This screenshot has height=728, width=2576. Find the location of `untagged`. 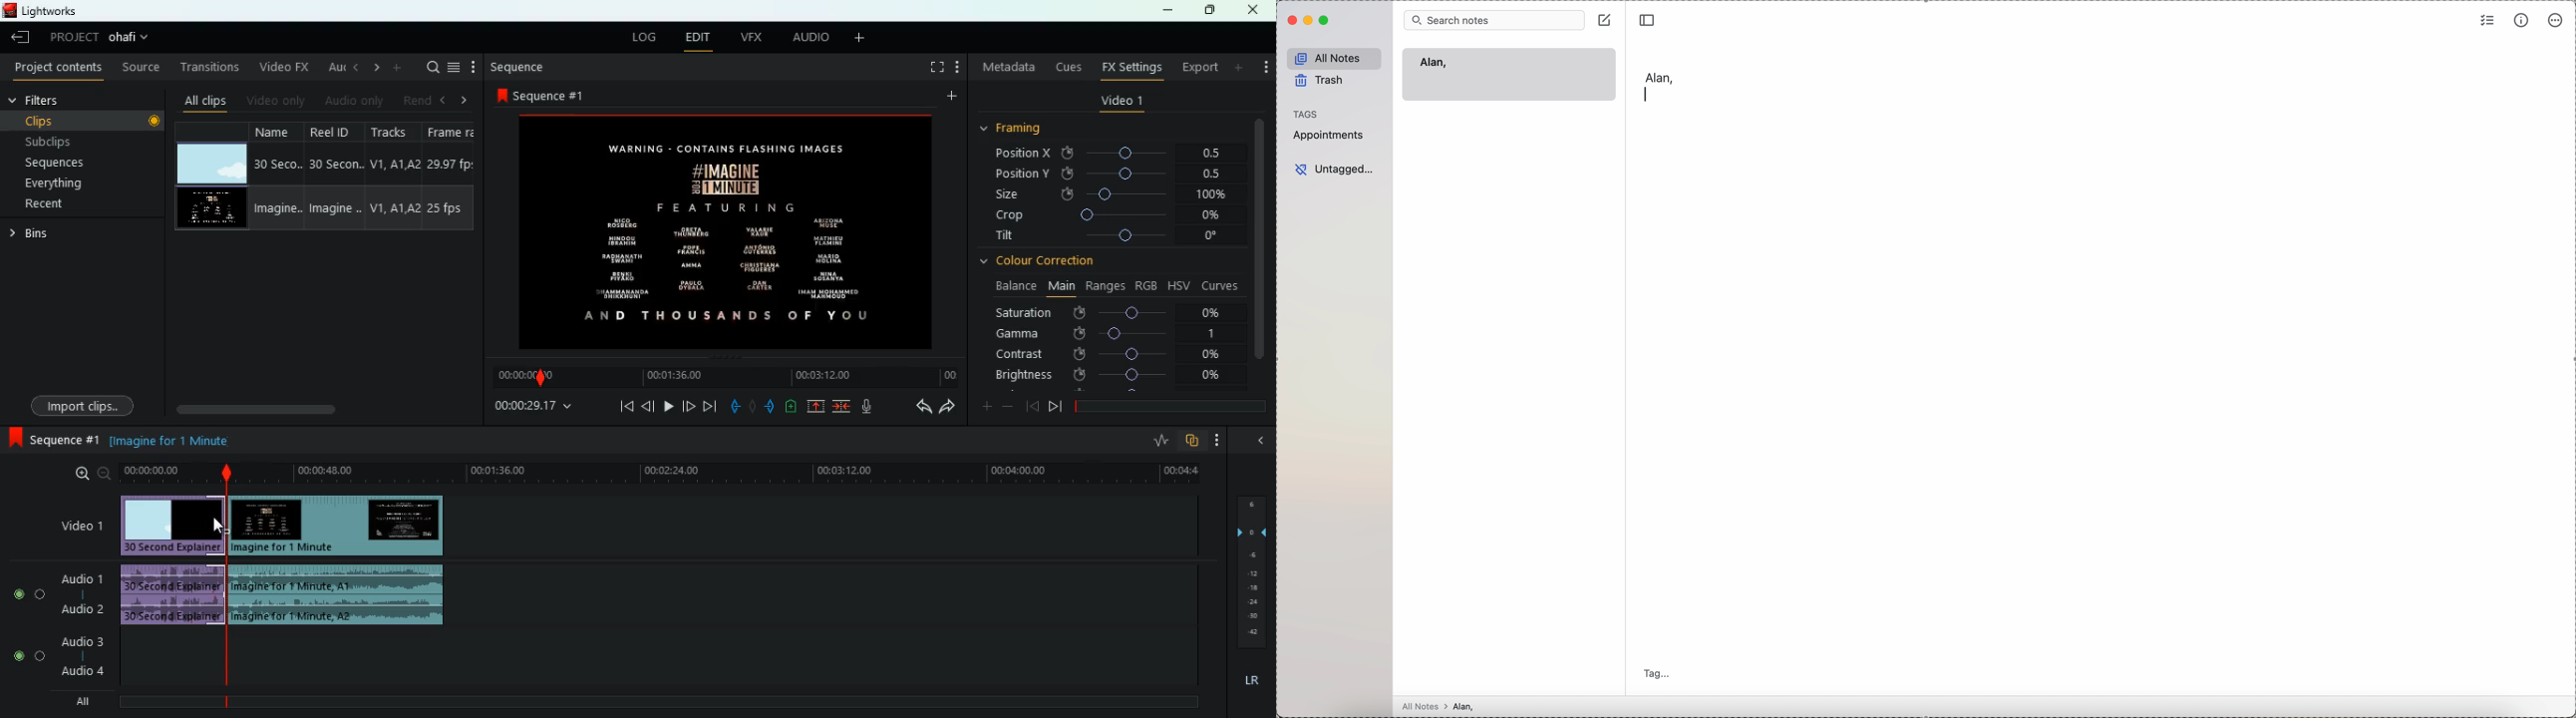

untagged is located at coordinates (1334, 170).